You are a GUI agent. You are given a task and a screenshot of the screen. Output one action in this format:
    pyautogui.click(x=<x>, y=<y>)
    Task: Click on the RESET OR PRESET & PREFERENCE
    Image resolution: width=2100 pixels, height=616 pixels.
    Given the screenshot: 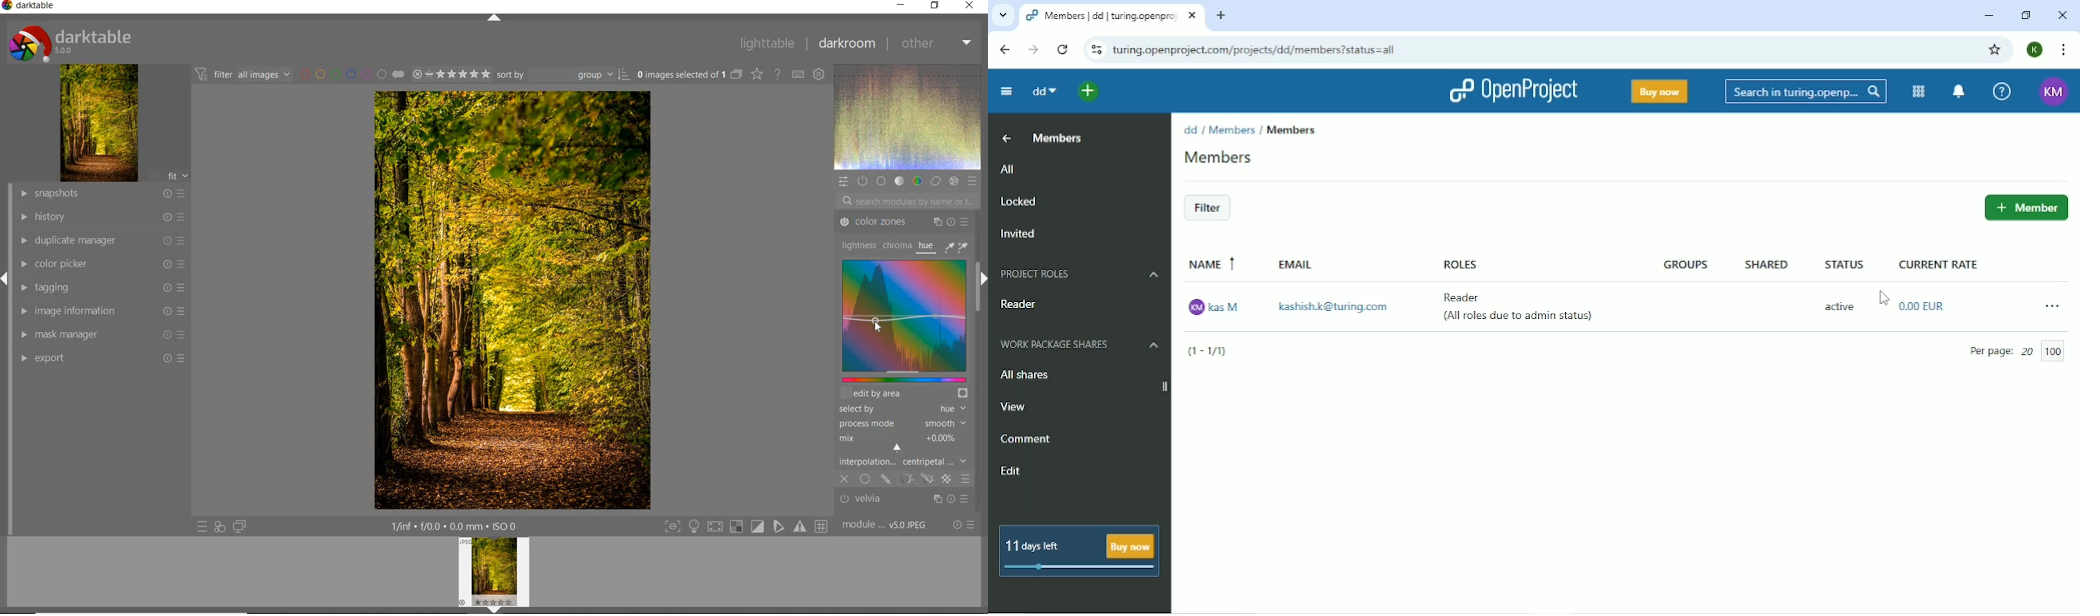 What is the action you would take?
    pyautogui.click(x=964, y=525)
    